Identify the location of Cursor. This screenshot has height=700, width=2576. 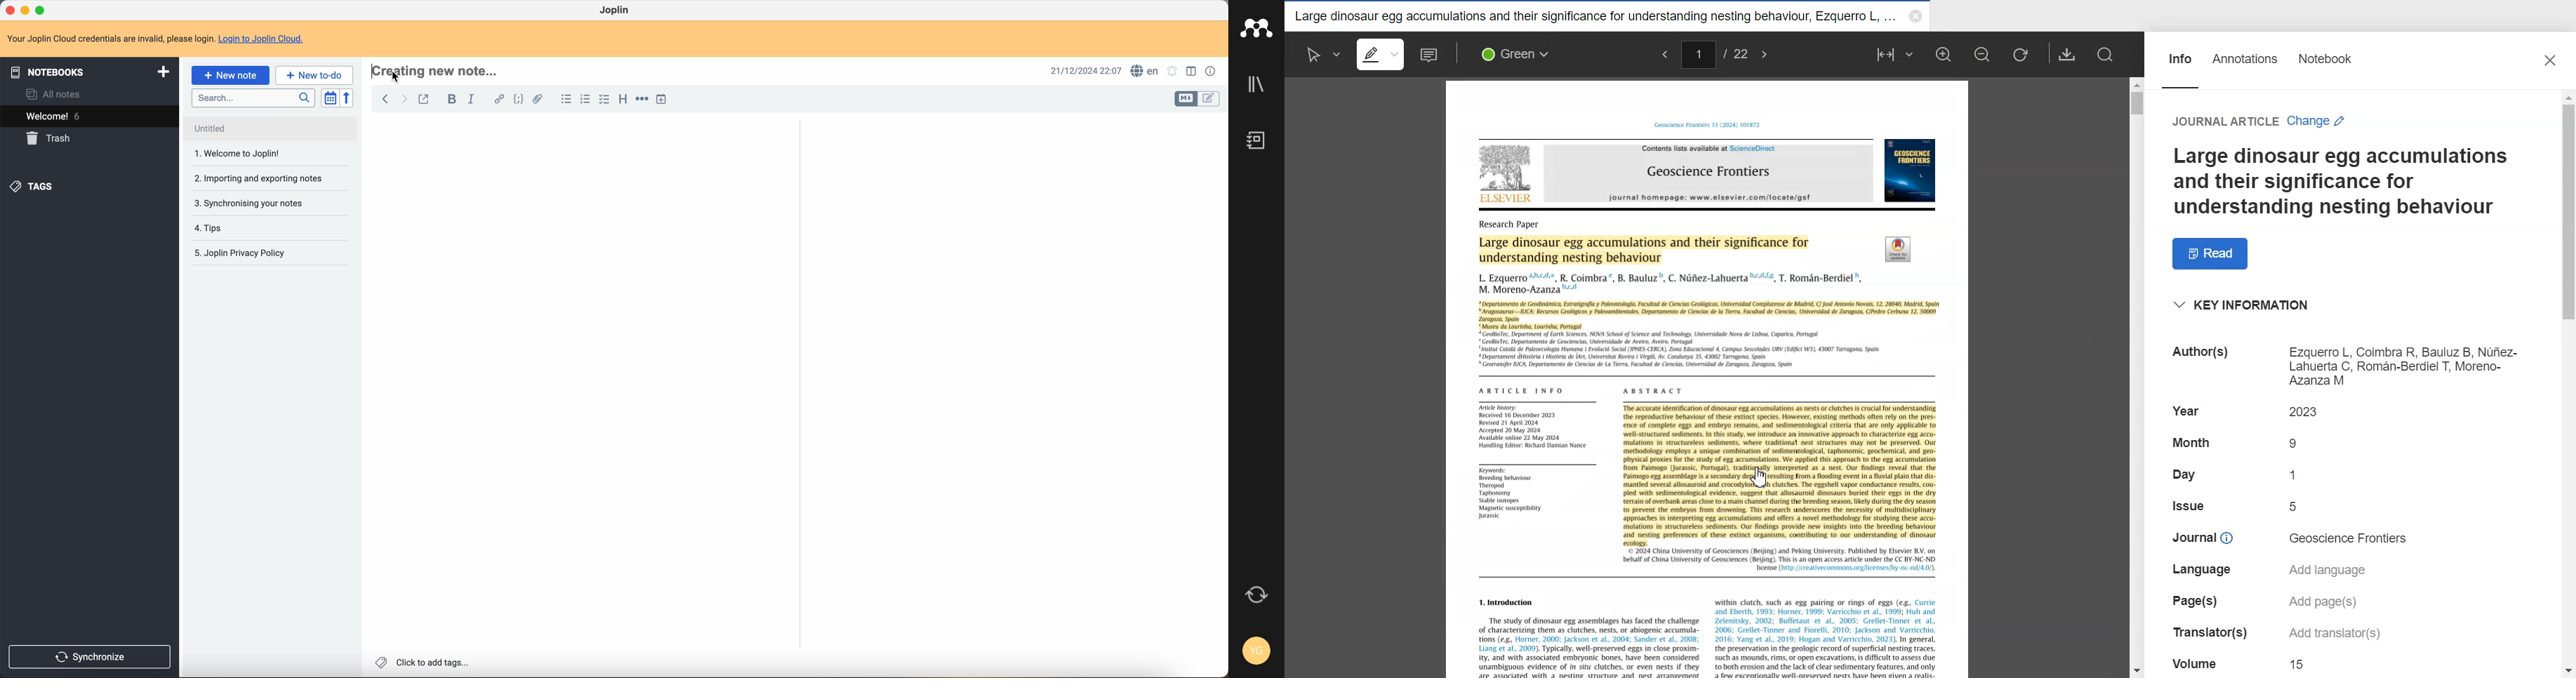
(396, 76).